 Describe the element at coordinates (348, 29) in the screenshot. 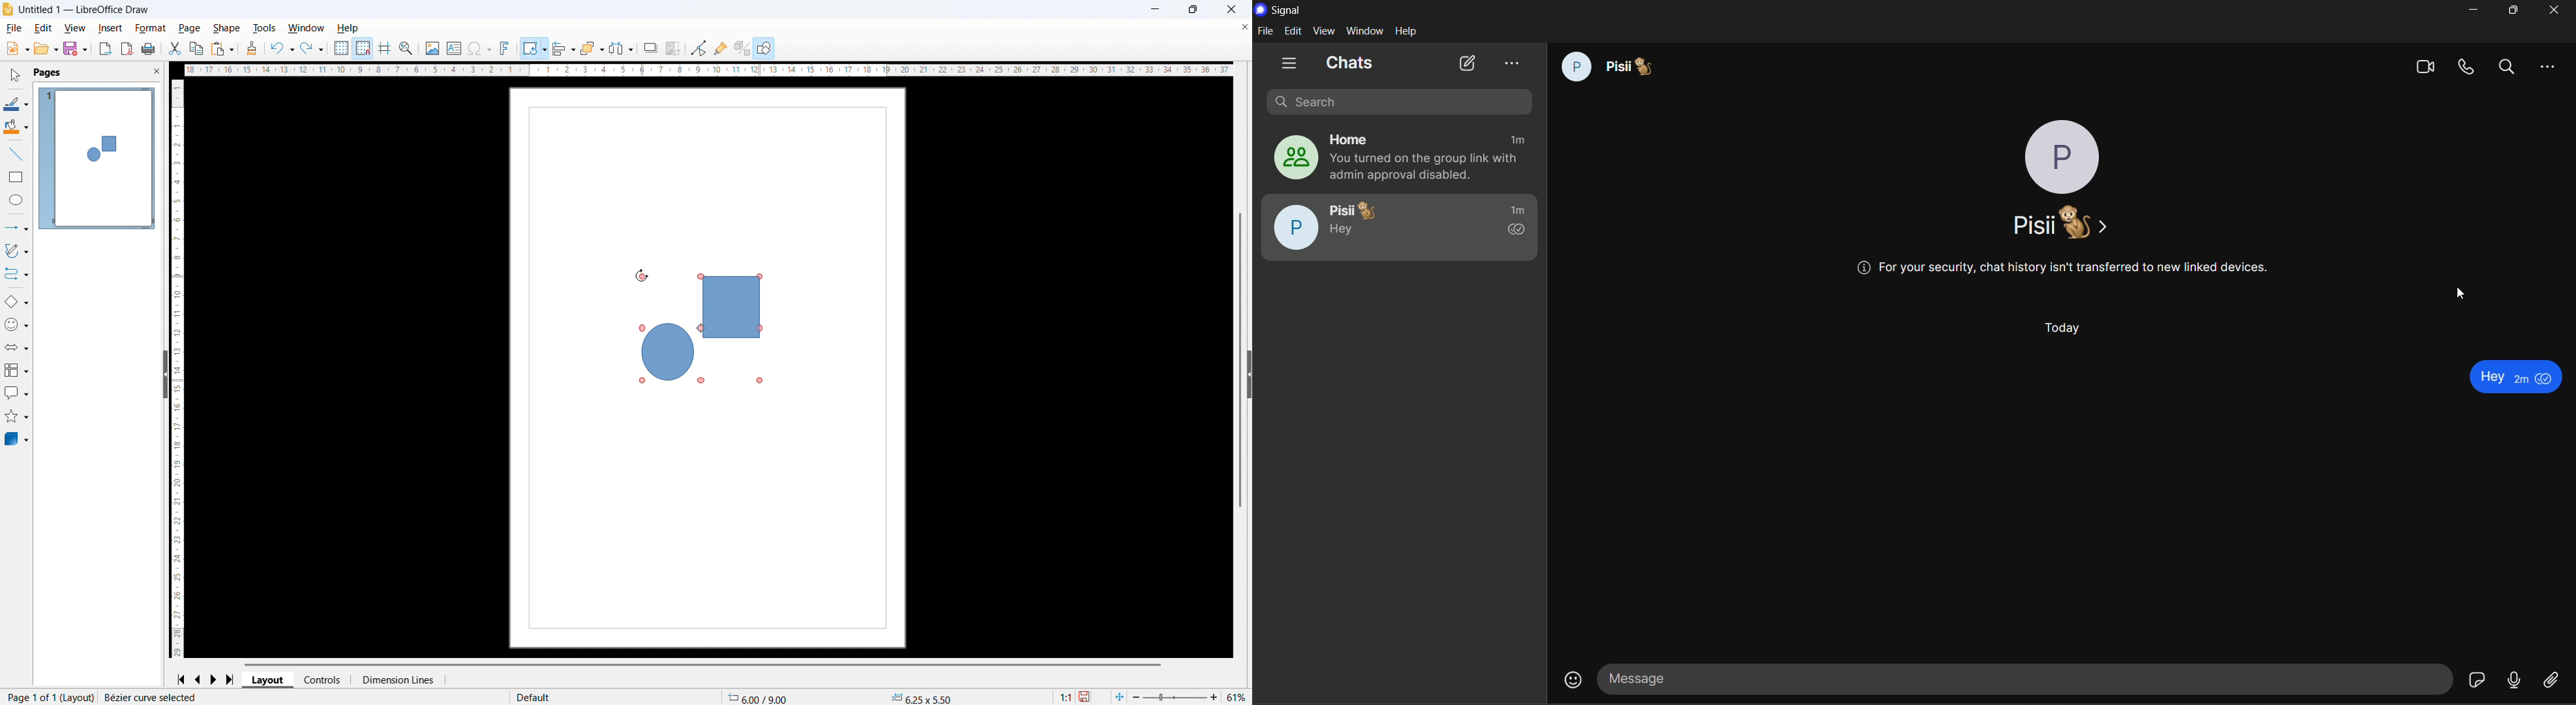

I see `help ` at that location.